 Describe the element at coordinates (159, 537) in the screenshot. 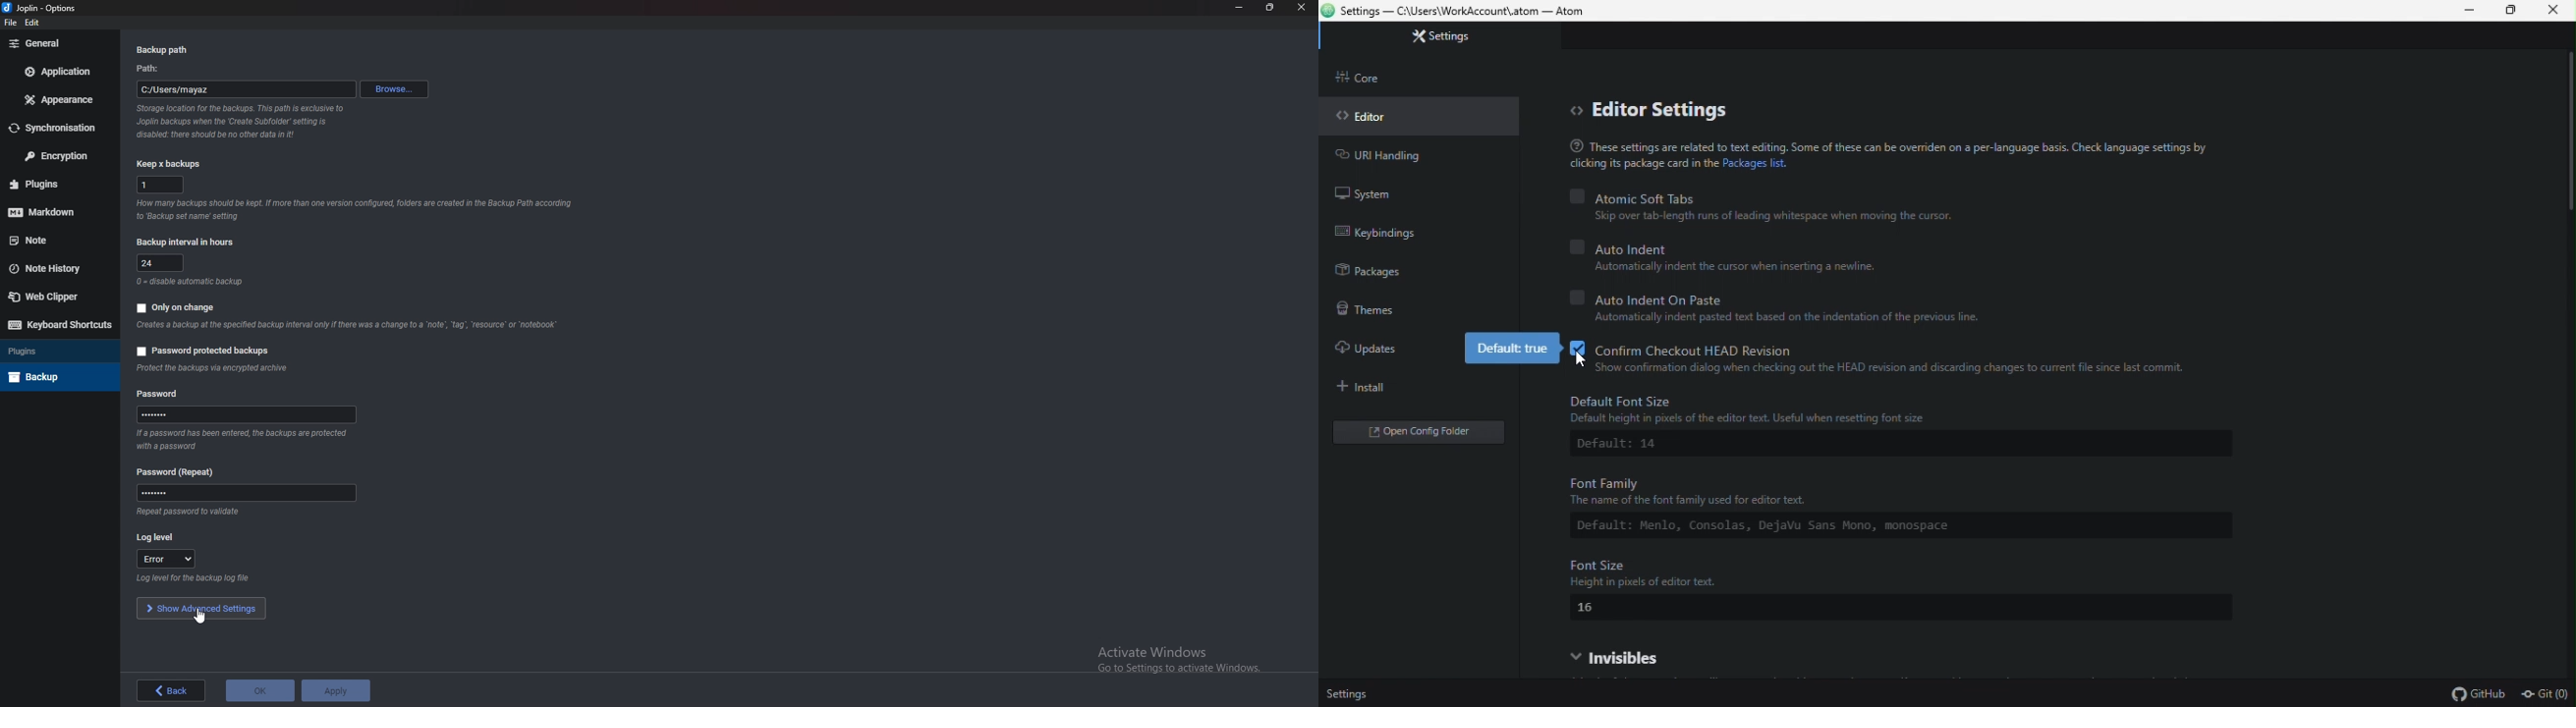

I see `log level` at that location.